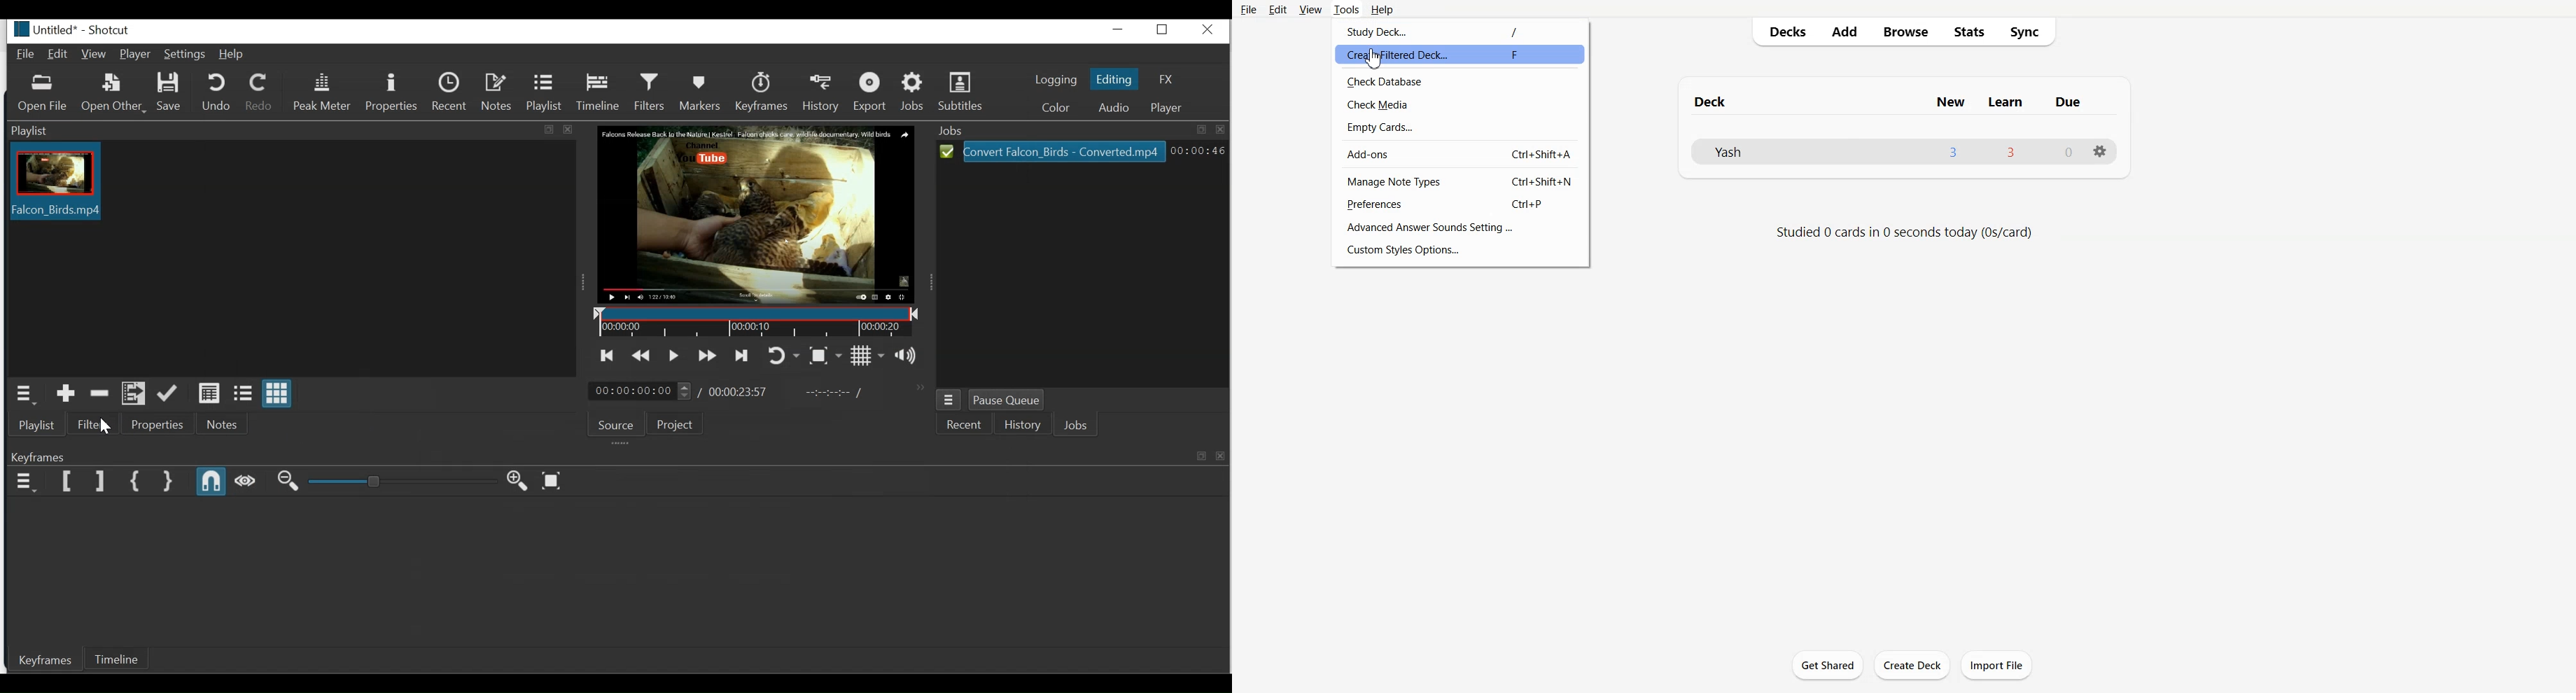 This screenshot has height=700, width=2576. Describe the element at coordinates (1373, 58) in the screenshot. I see `cursor` at that location.